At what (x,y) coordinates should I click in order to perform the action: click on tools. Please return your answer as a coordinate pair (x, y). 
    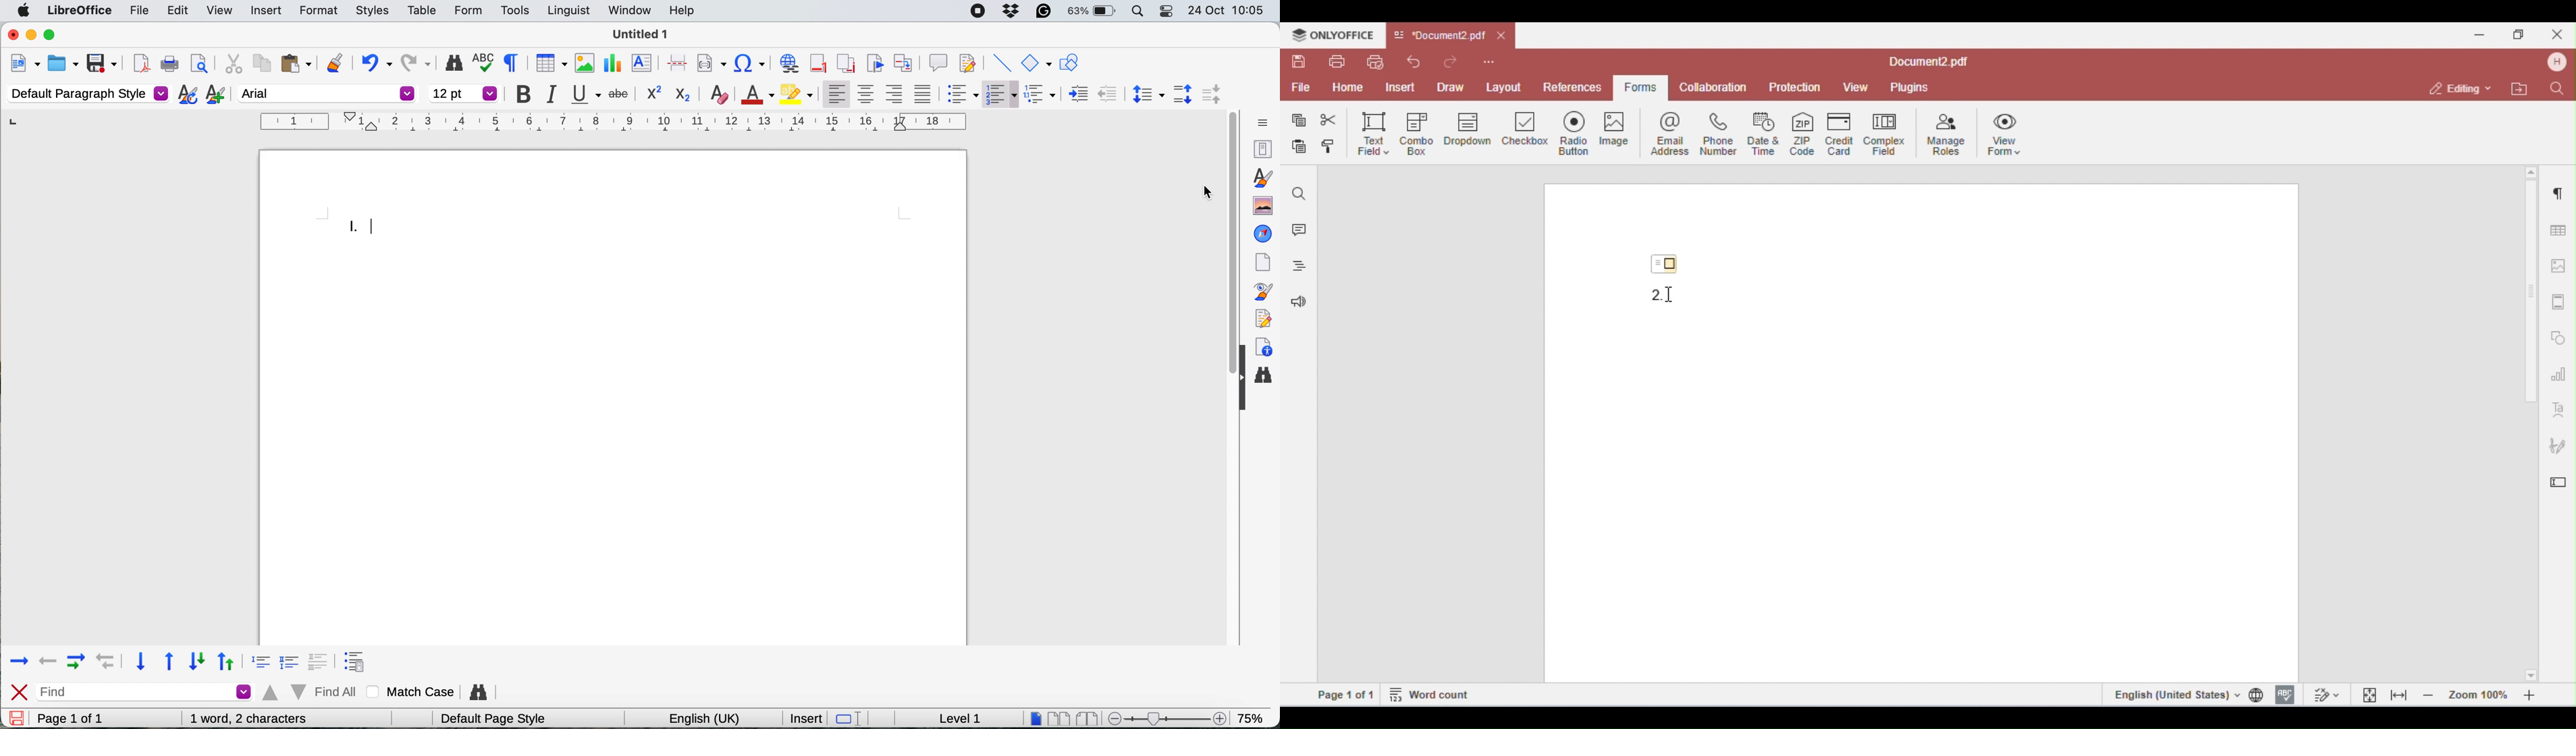
    Looking at the image, I should click on (515, 10).